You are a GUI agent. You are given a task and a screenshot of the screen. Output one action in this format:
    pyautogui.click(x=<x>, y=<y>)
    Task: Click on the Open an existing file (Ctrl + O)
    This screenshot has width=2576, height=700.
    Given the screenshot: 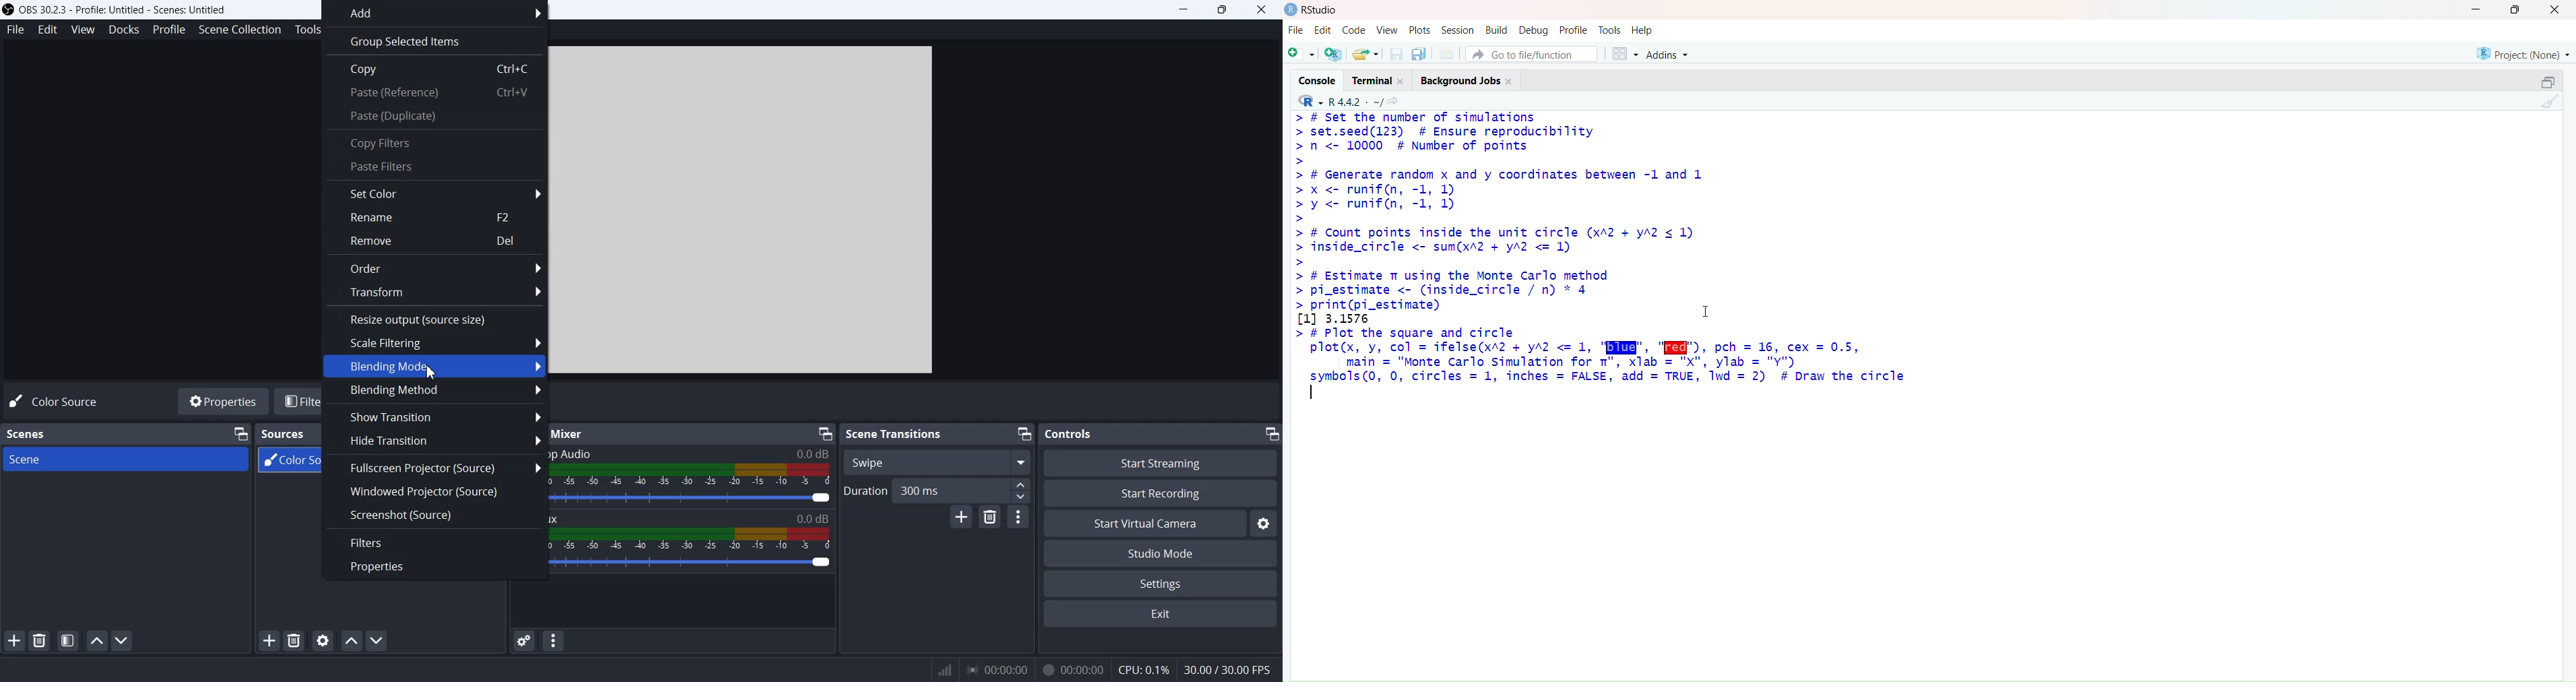 What is the action you would take?
    pyautogui.click(x=1366, y=52)
    